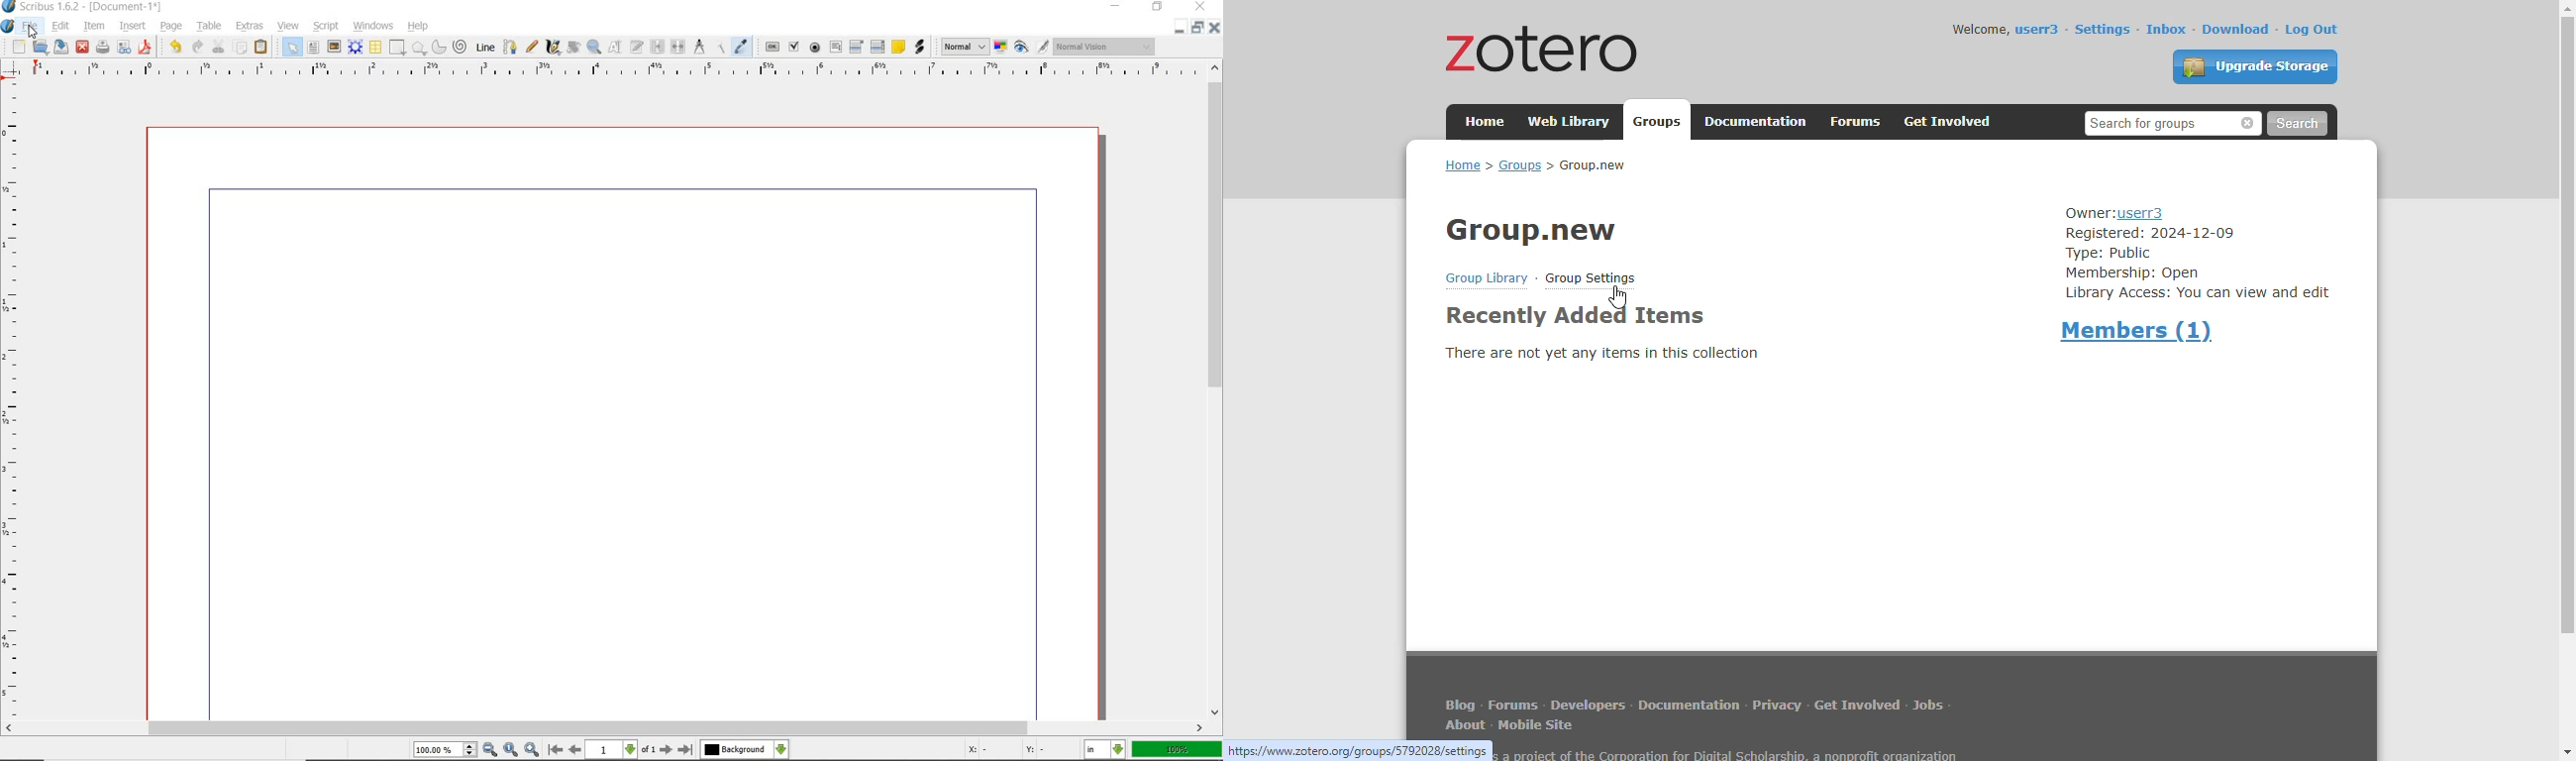 The width and height of the screenshot is (2576, 784). Describe the element at coordinates (1013, 752) in the screenshot. I see `coordinates` at that location.